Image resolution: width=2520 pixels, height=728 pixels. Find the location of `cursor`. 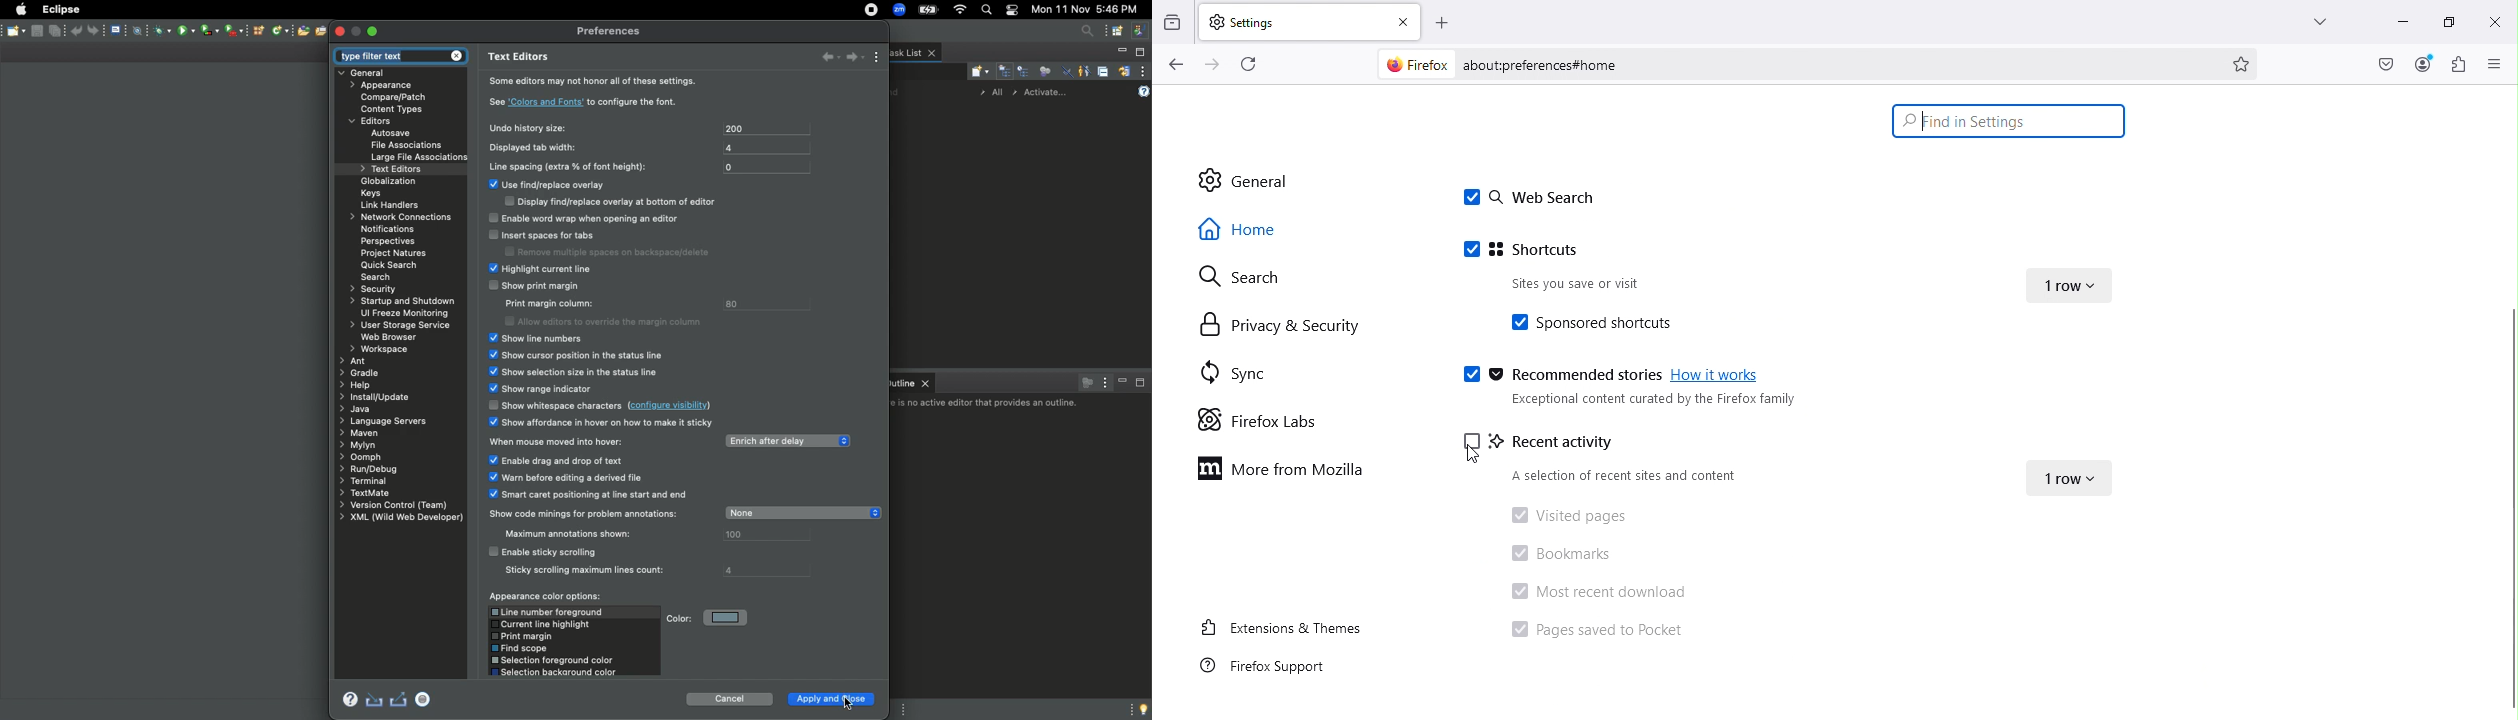

cursor is located at coordinates (1925, 119).